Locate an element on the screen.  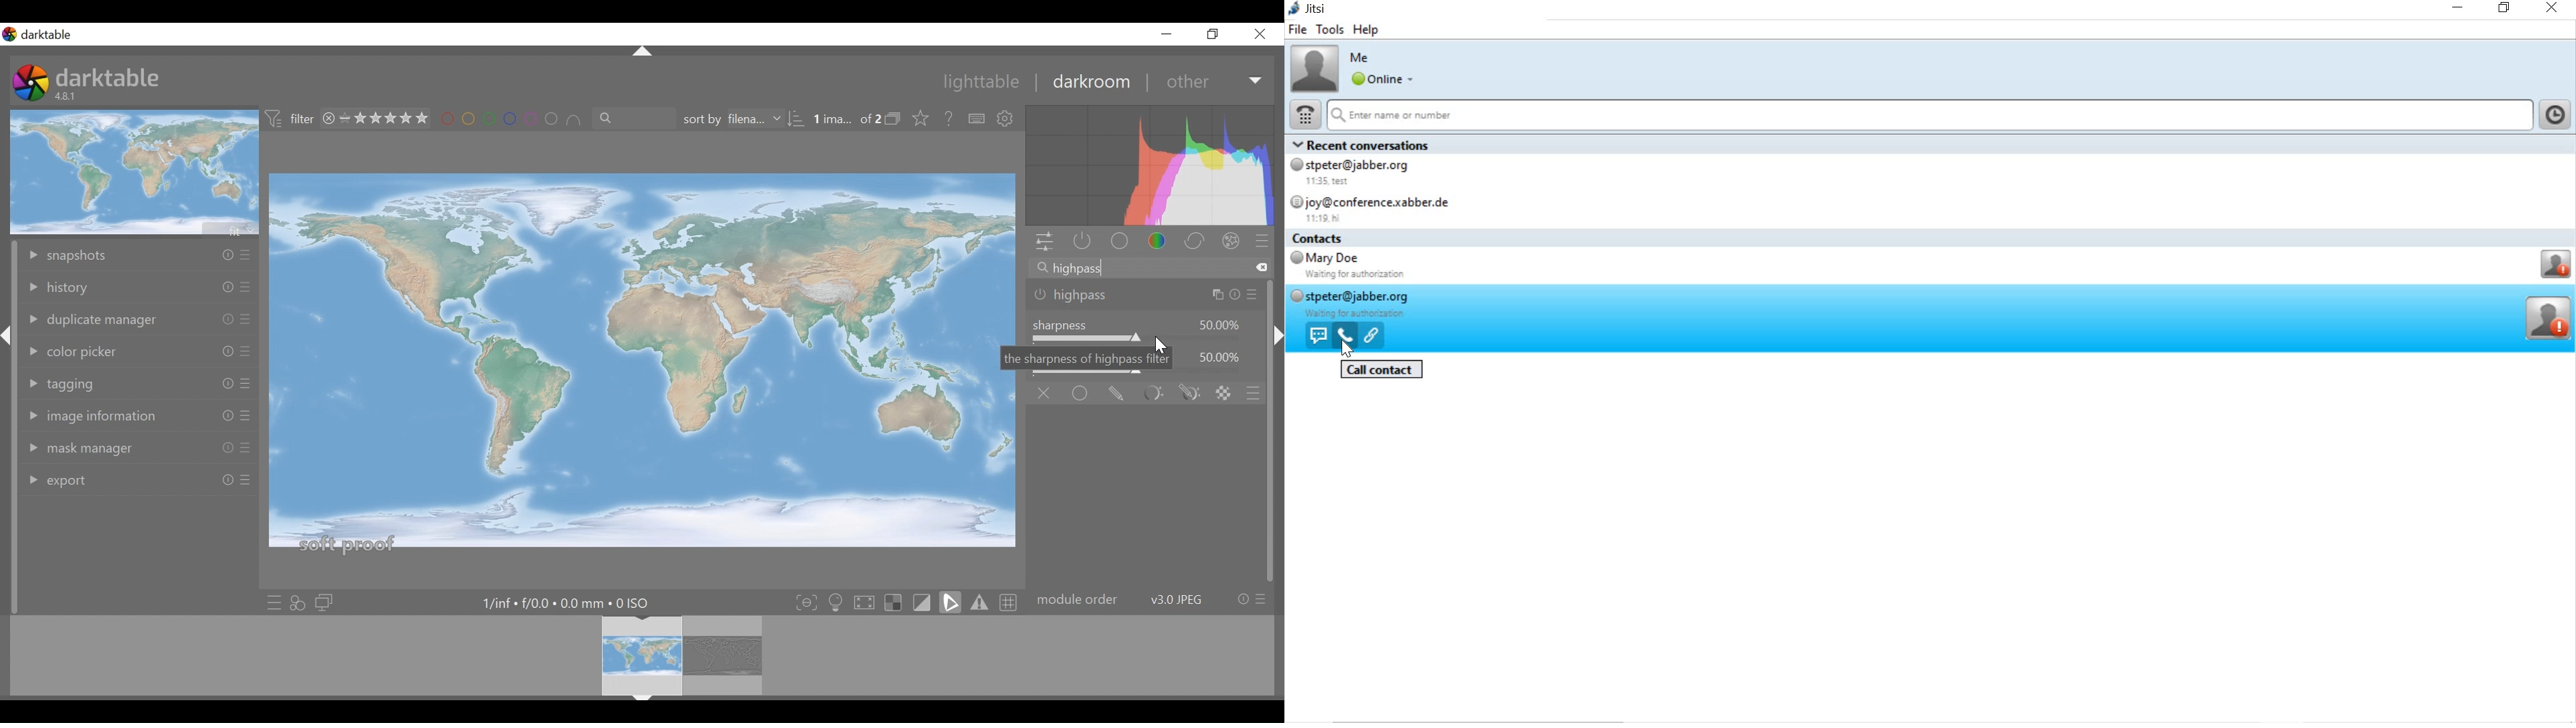
lightable is located at coordinates (982, 82).